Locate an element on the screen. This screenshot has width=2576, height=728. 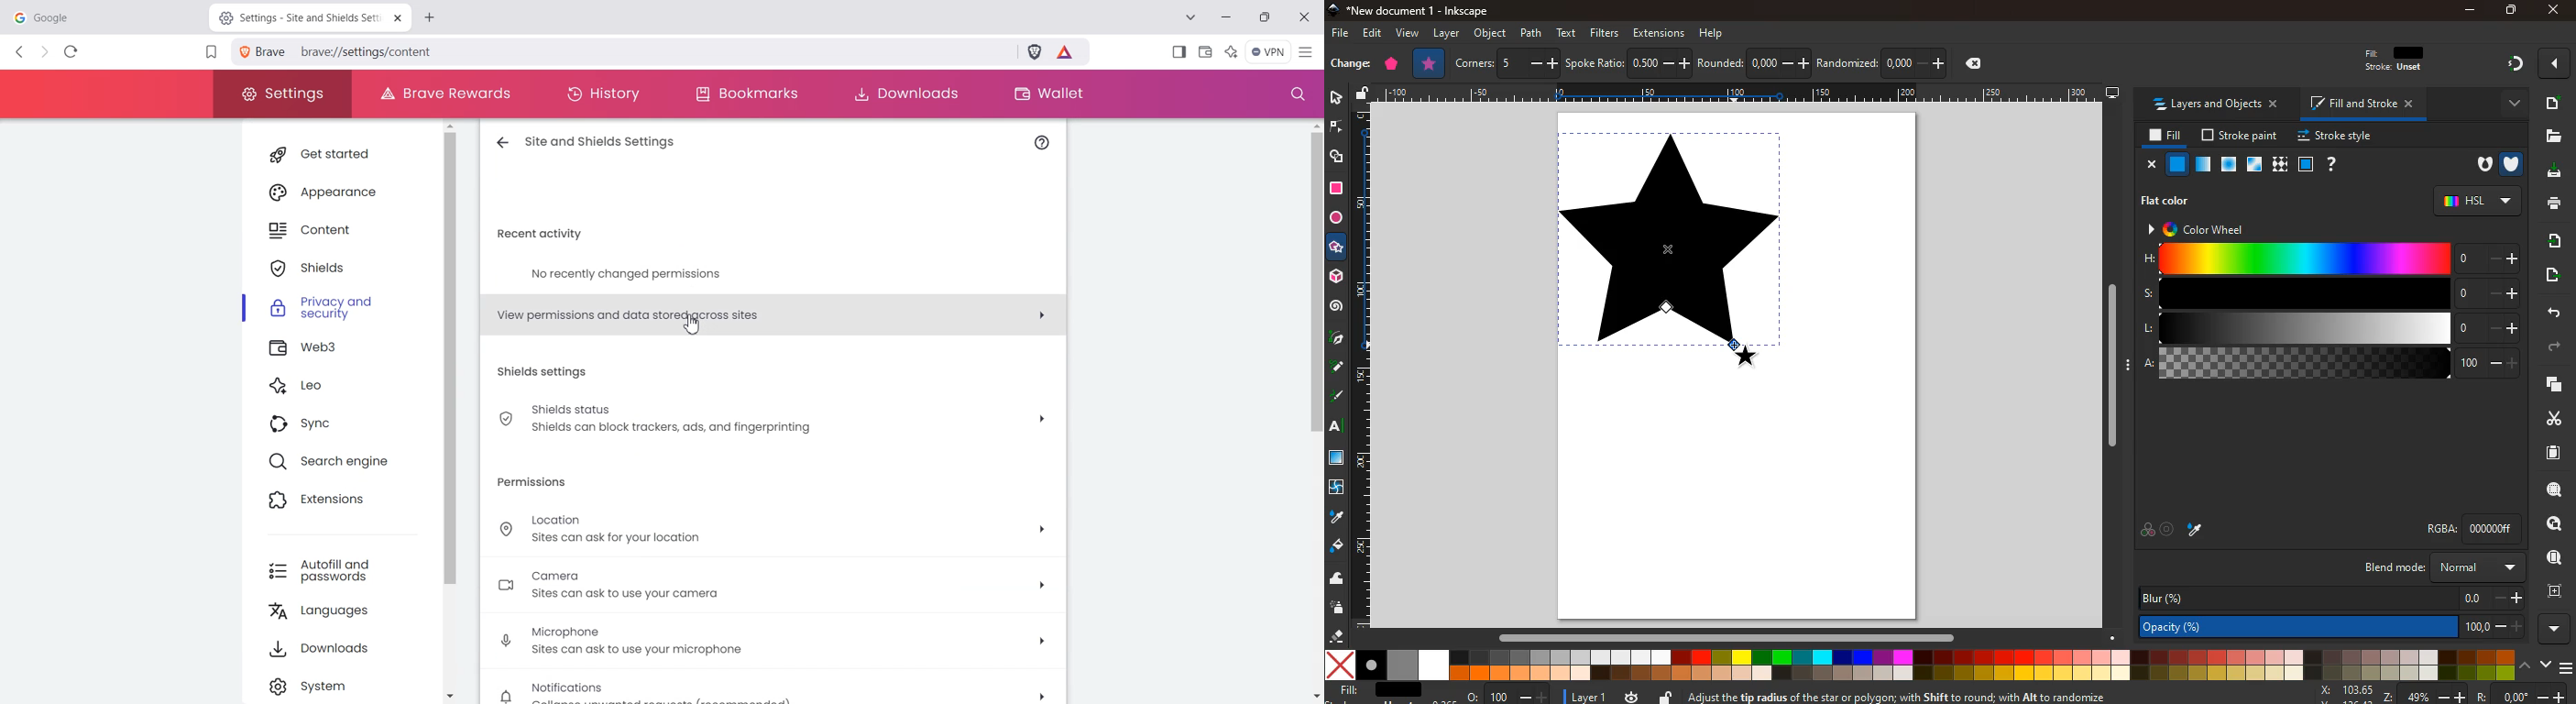
text is located at coordinates (1568, 33).